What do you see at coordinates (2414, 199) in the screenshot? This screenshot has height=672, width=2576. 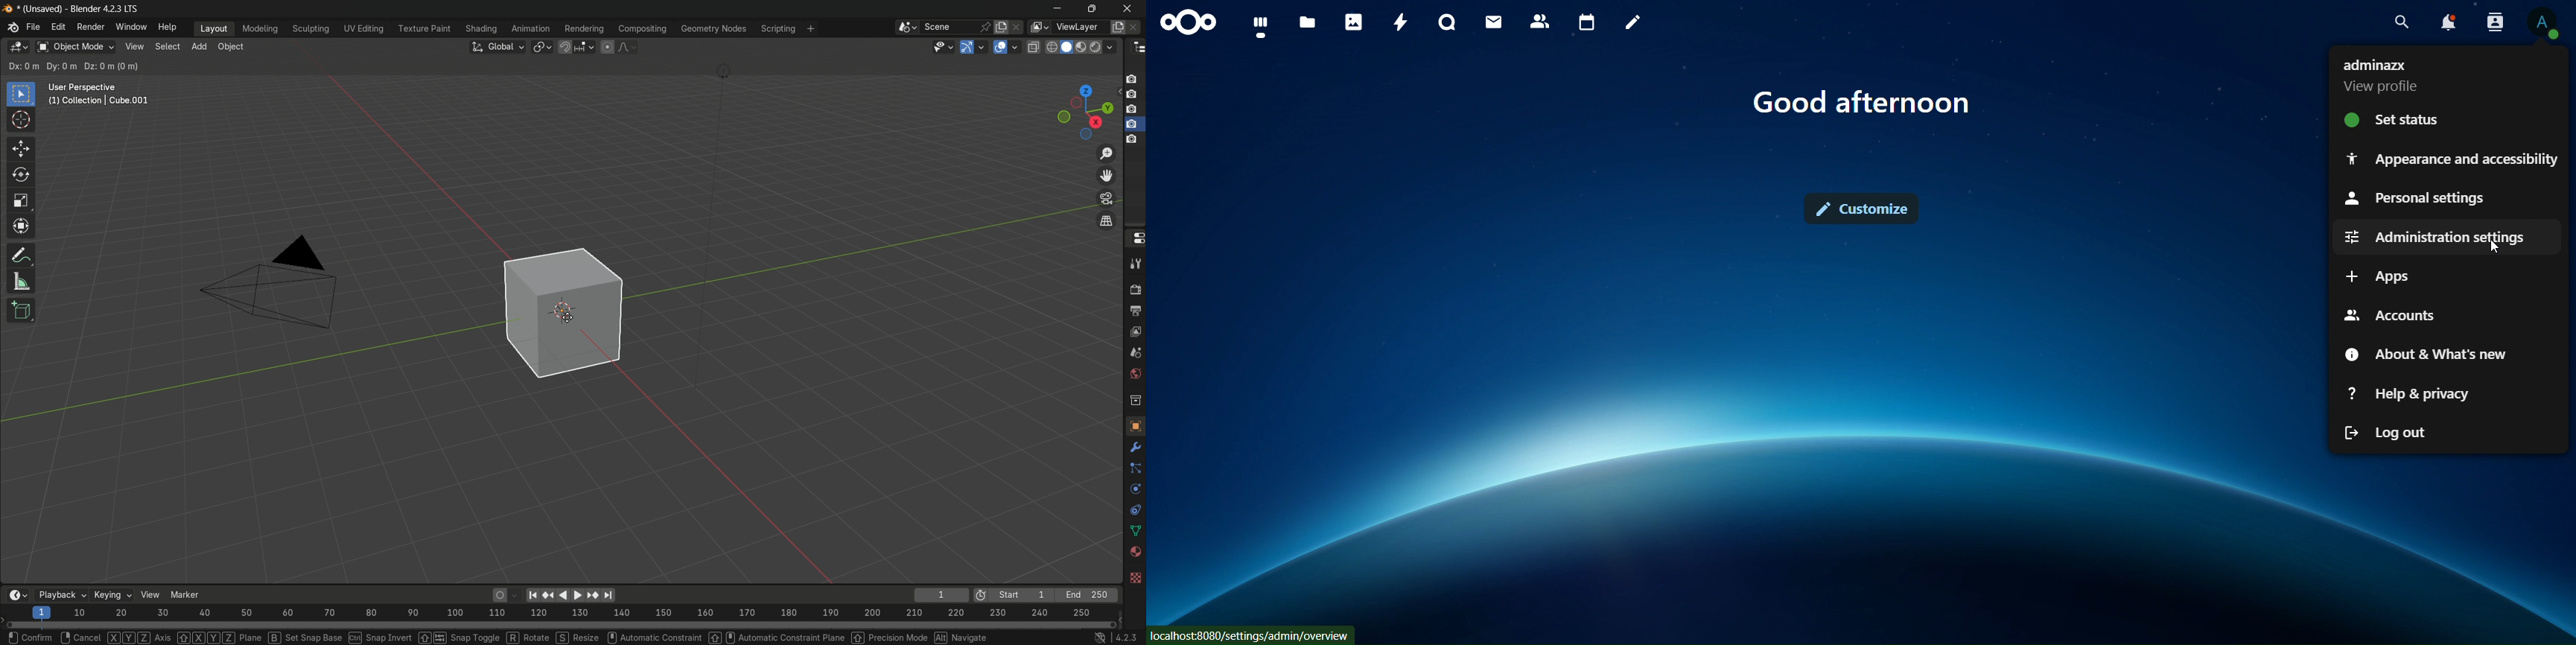 I see `personal settings` at bounding box center [2414, 199].